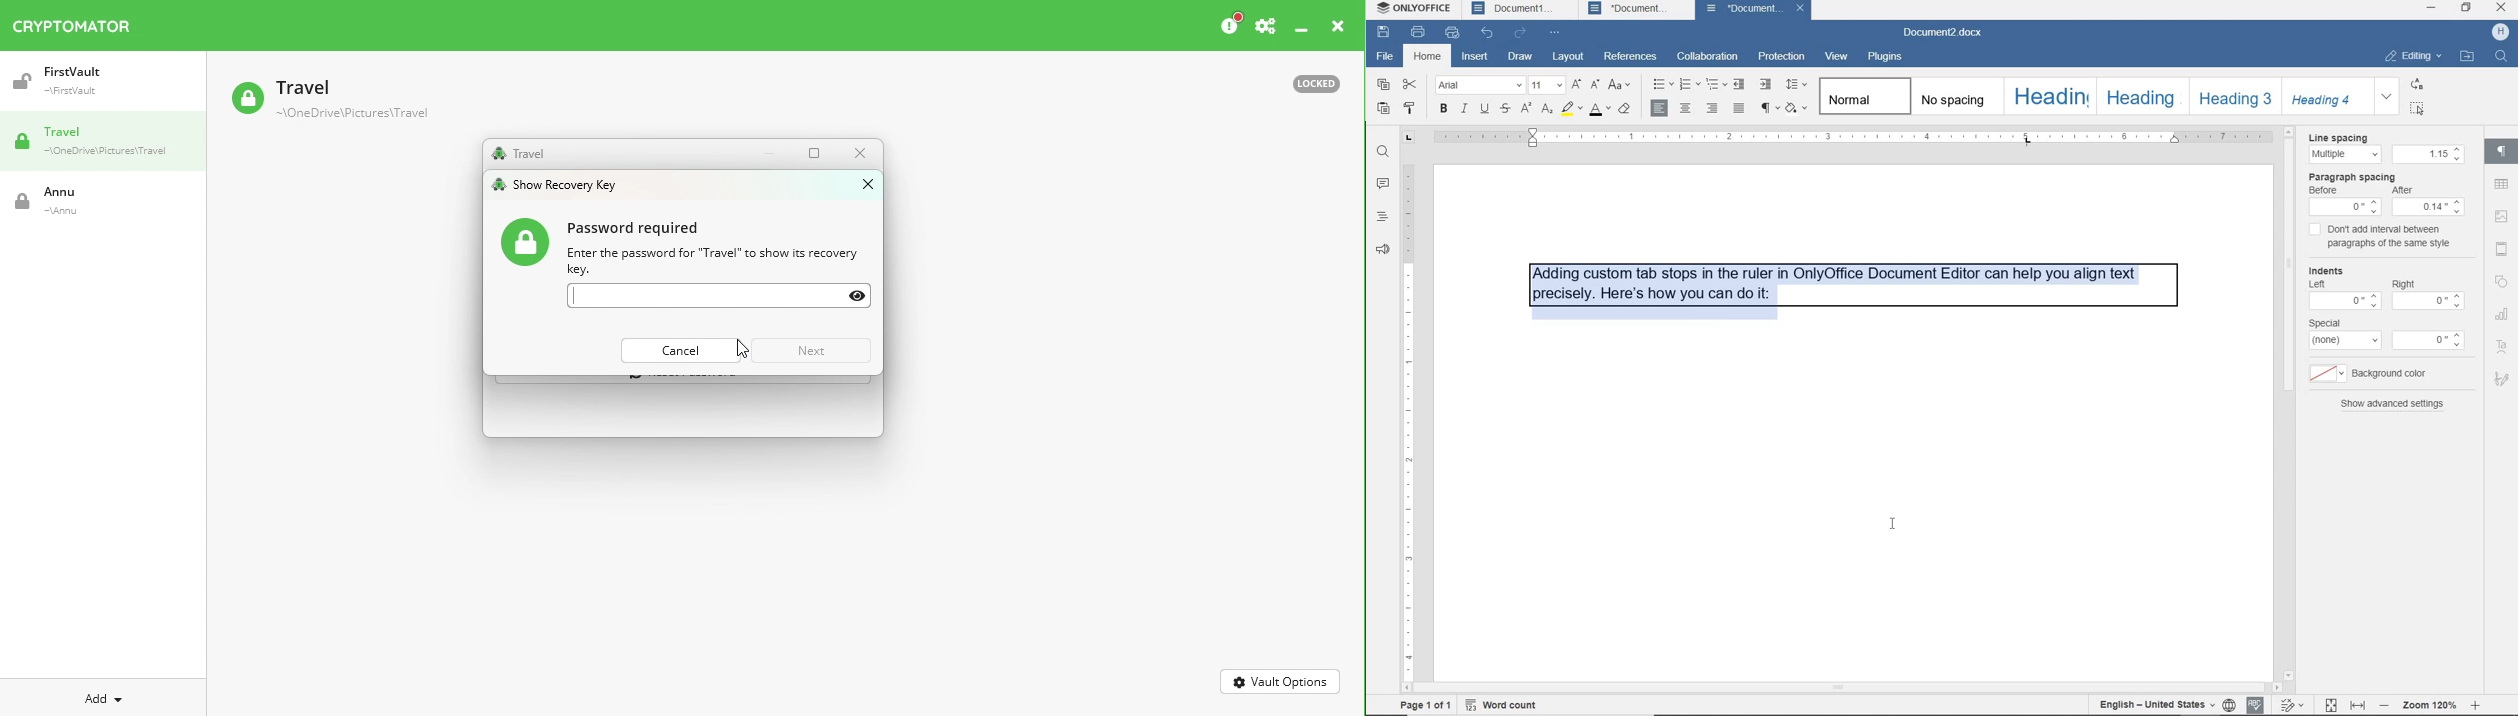  What do you see at coordinates (1444, 110) in the screenshot?
I see `bold` at bounding box center [1444, 110].